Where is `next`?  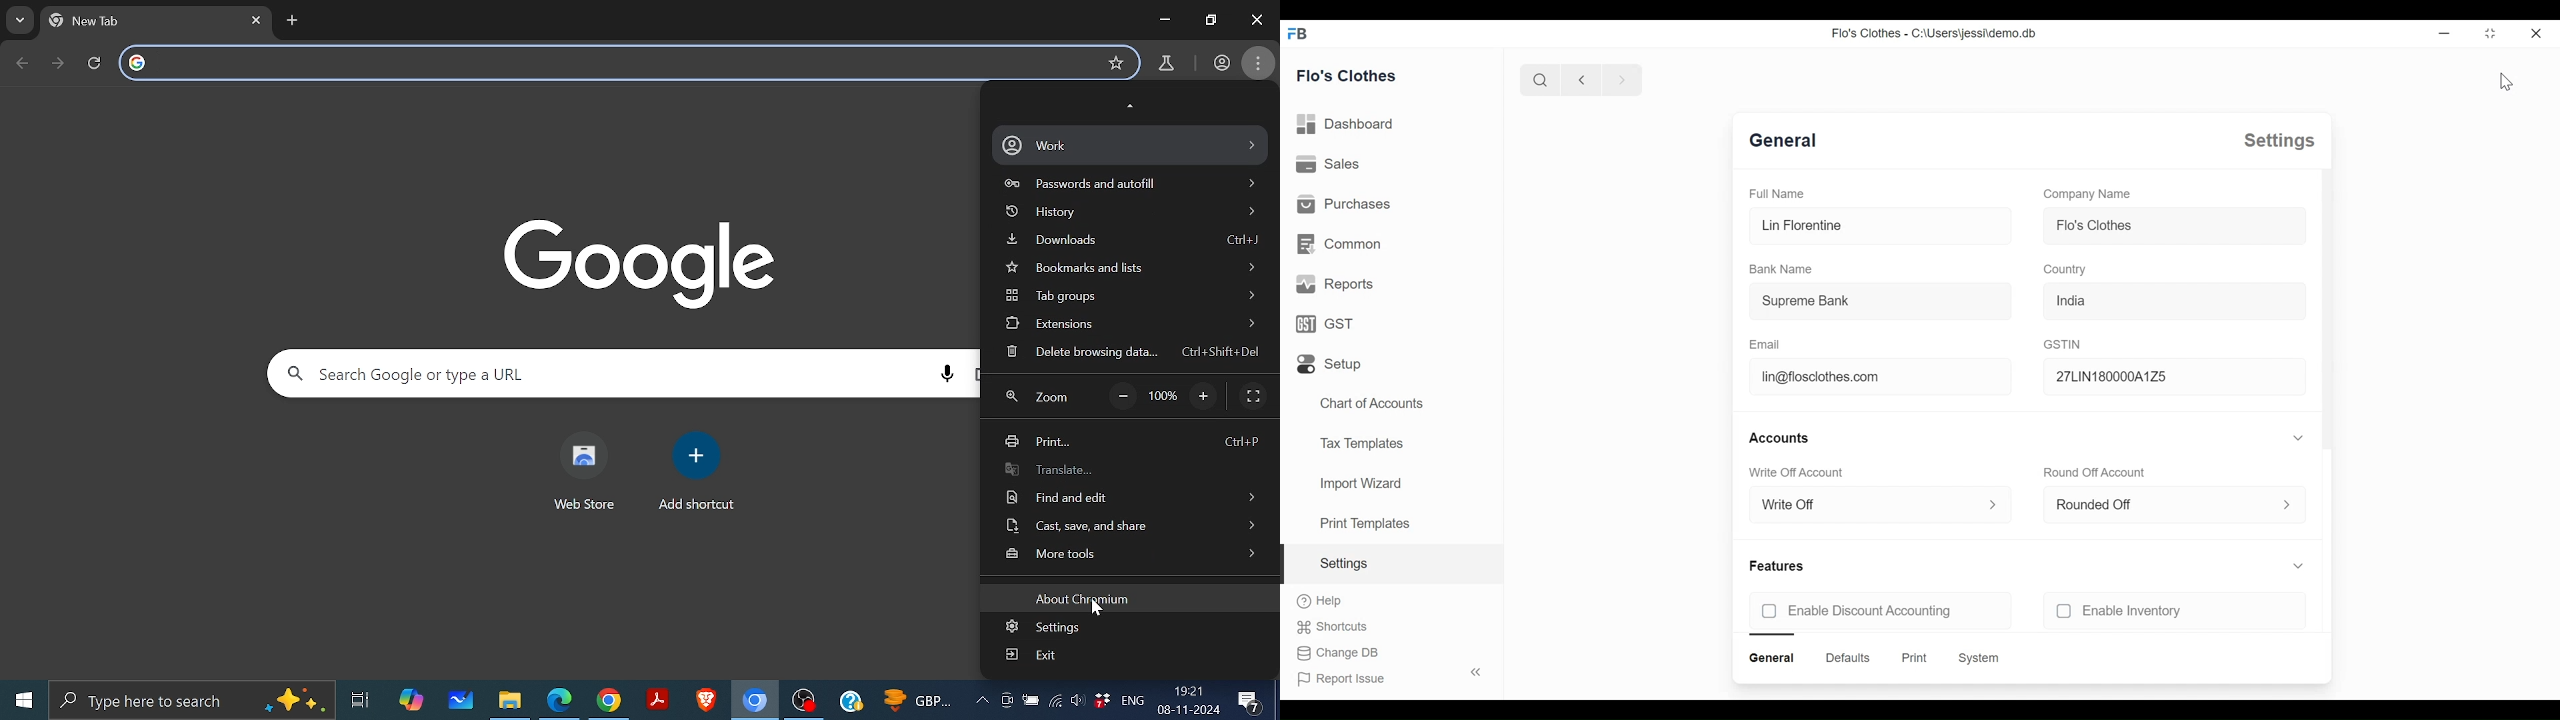
next is located at coordinates (1623, 79).